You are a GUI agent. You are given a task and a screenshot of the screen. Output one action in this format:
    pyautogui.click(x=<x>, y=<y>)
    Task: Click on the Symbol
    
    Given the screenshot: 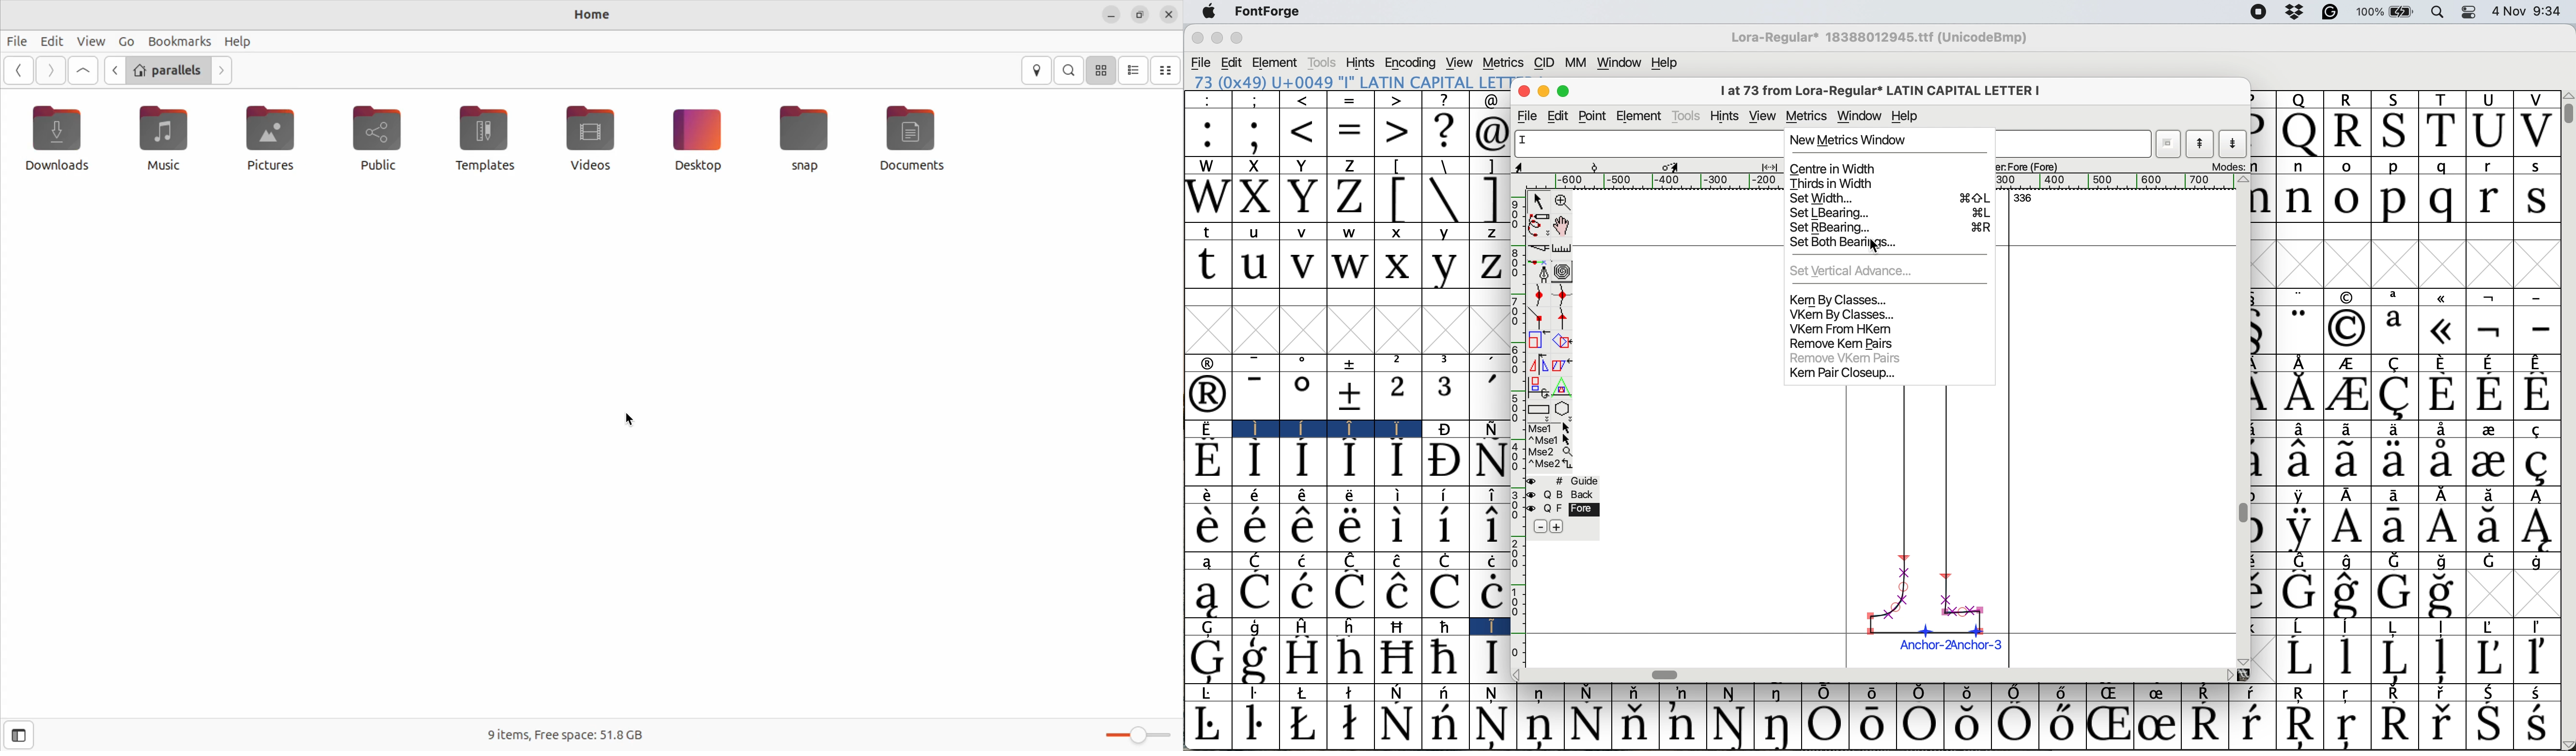 What is the action you would take?
    pyautogui.click(x=1587, y=692)
    